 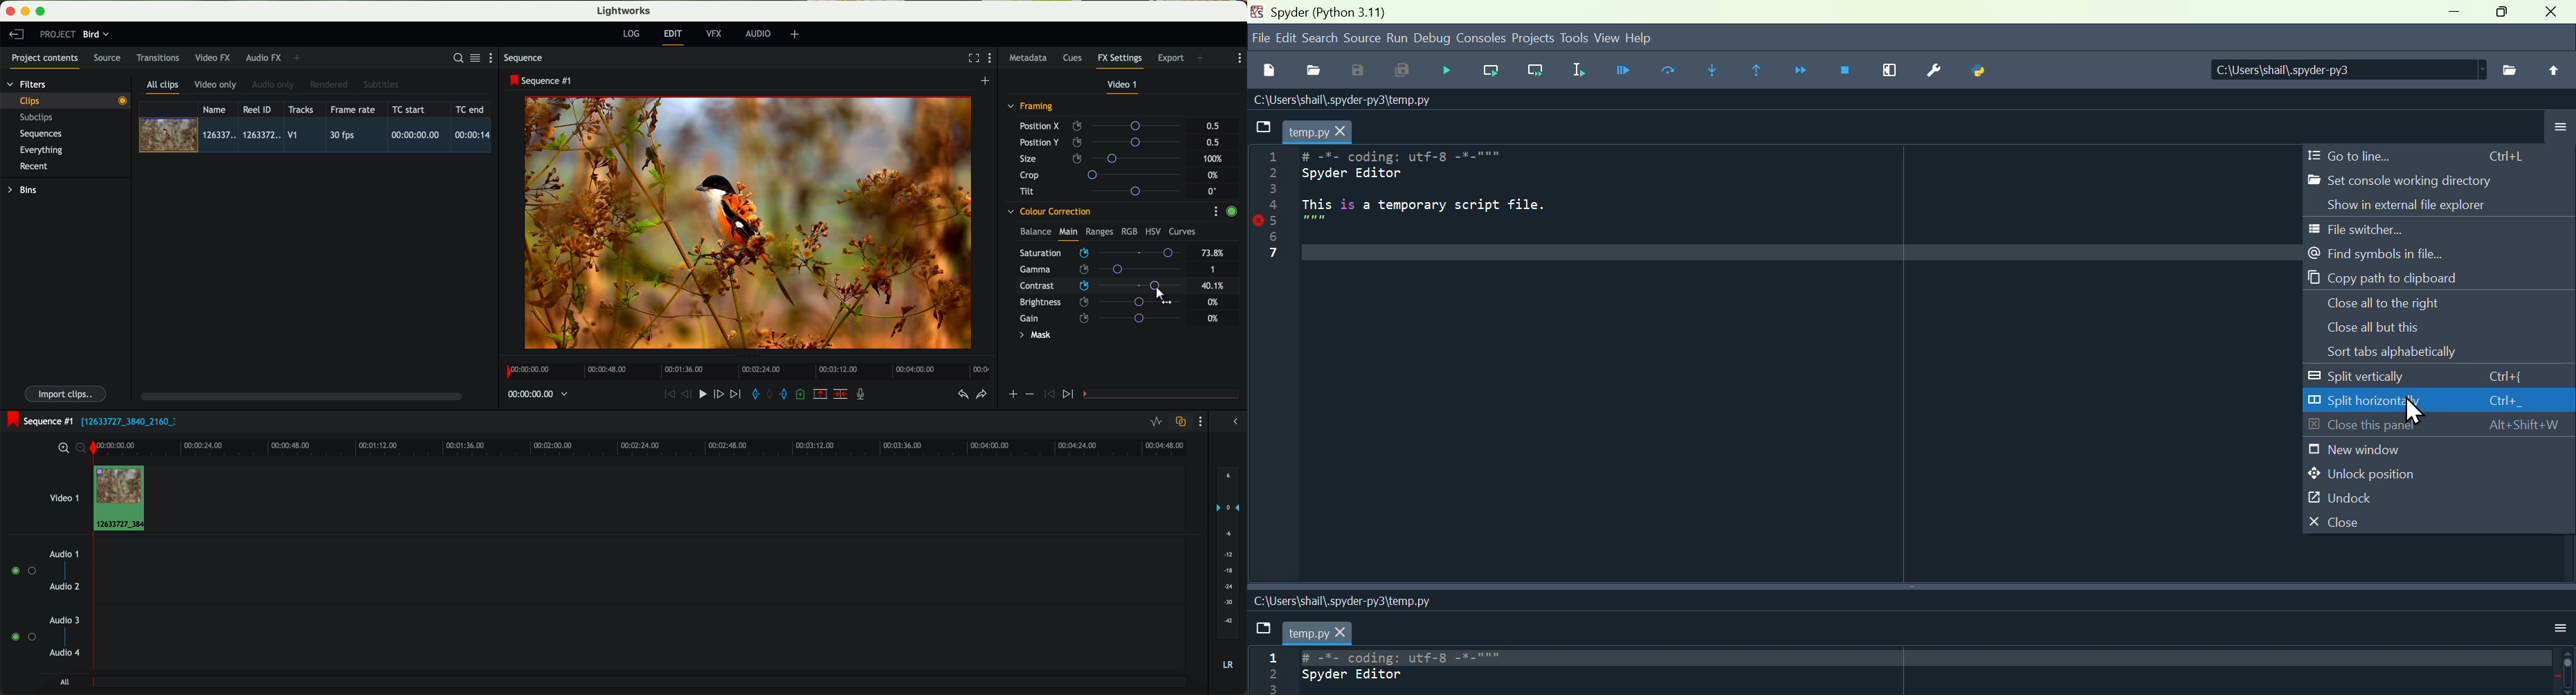 What do you see at coordinates (1199, 421) in the screenshot?
I see `show settings menu` at bounding box center [1199, 421].